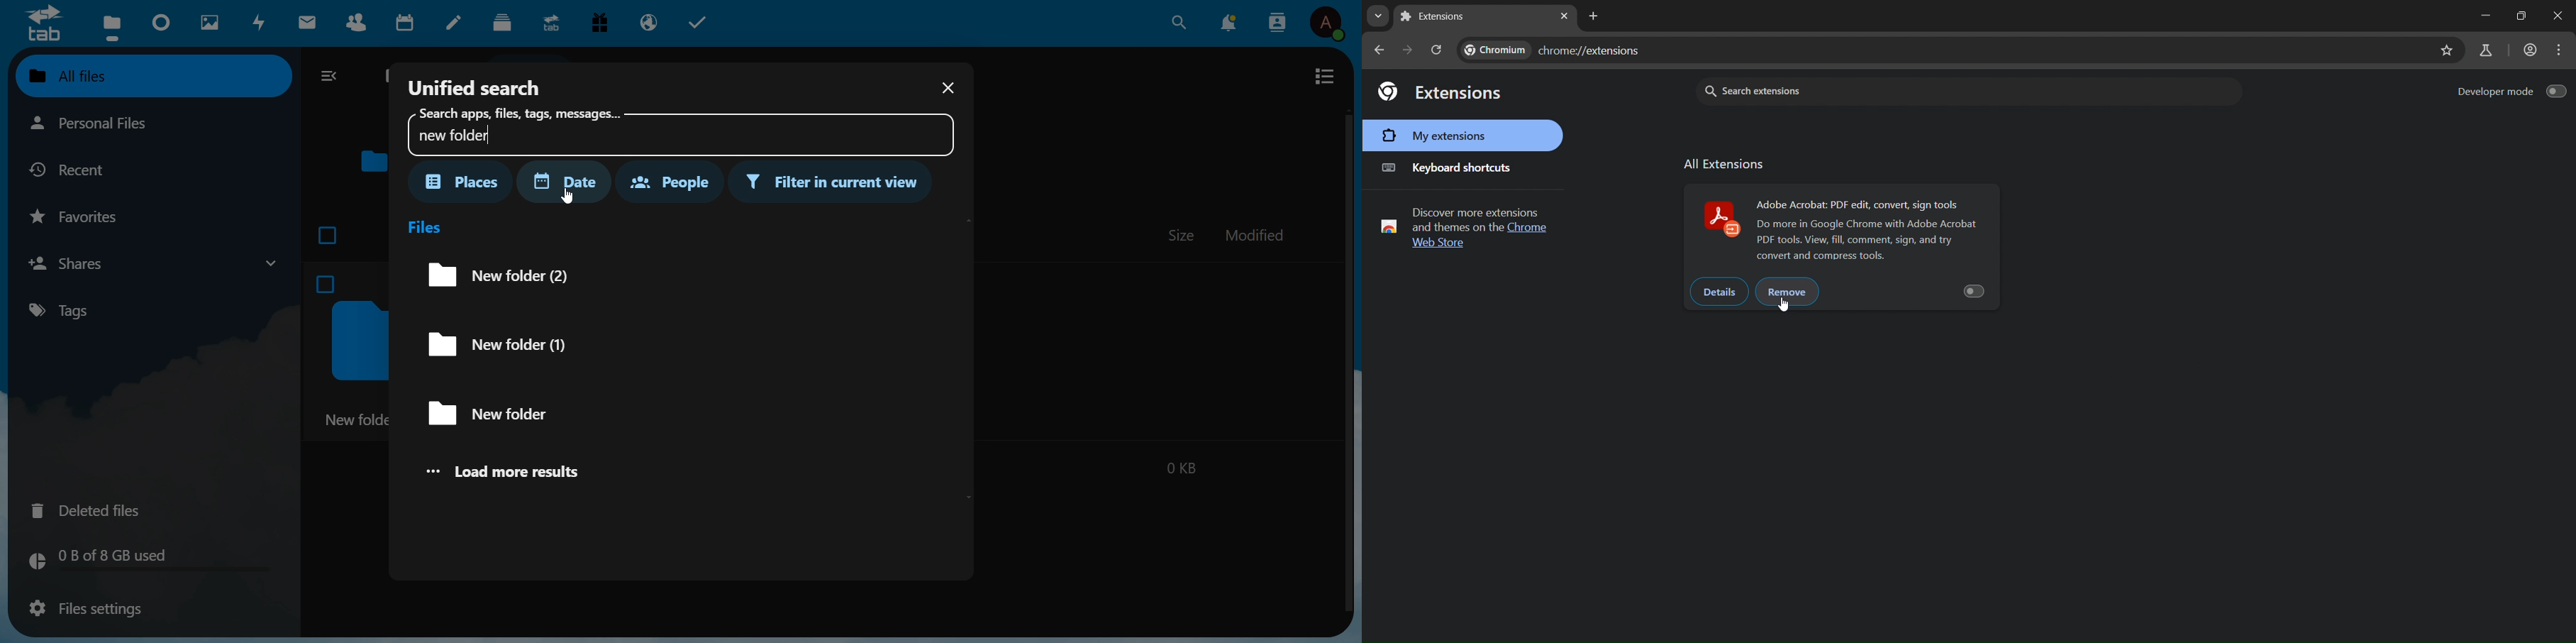  I want to click on filter in current view, so click(835, 183).